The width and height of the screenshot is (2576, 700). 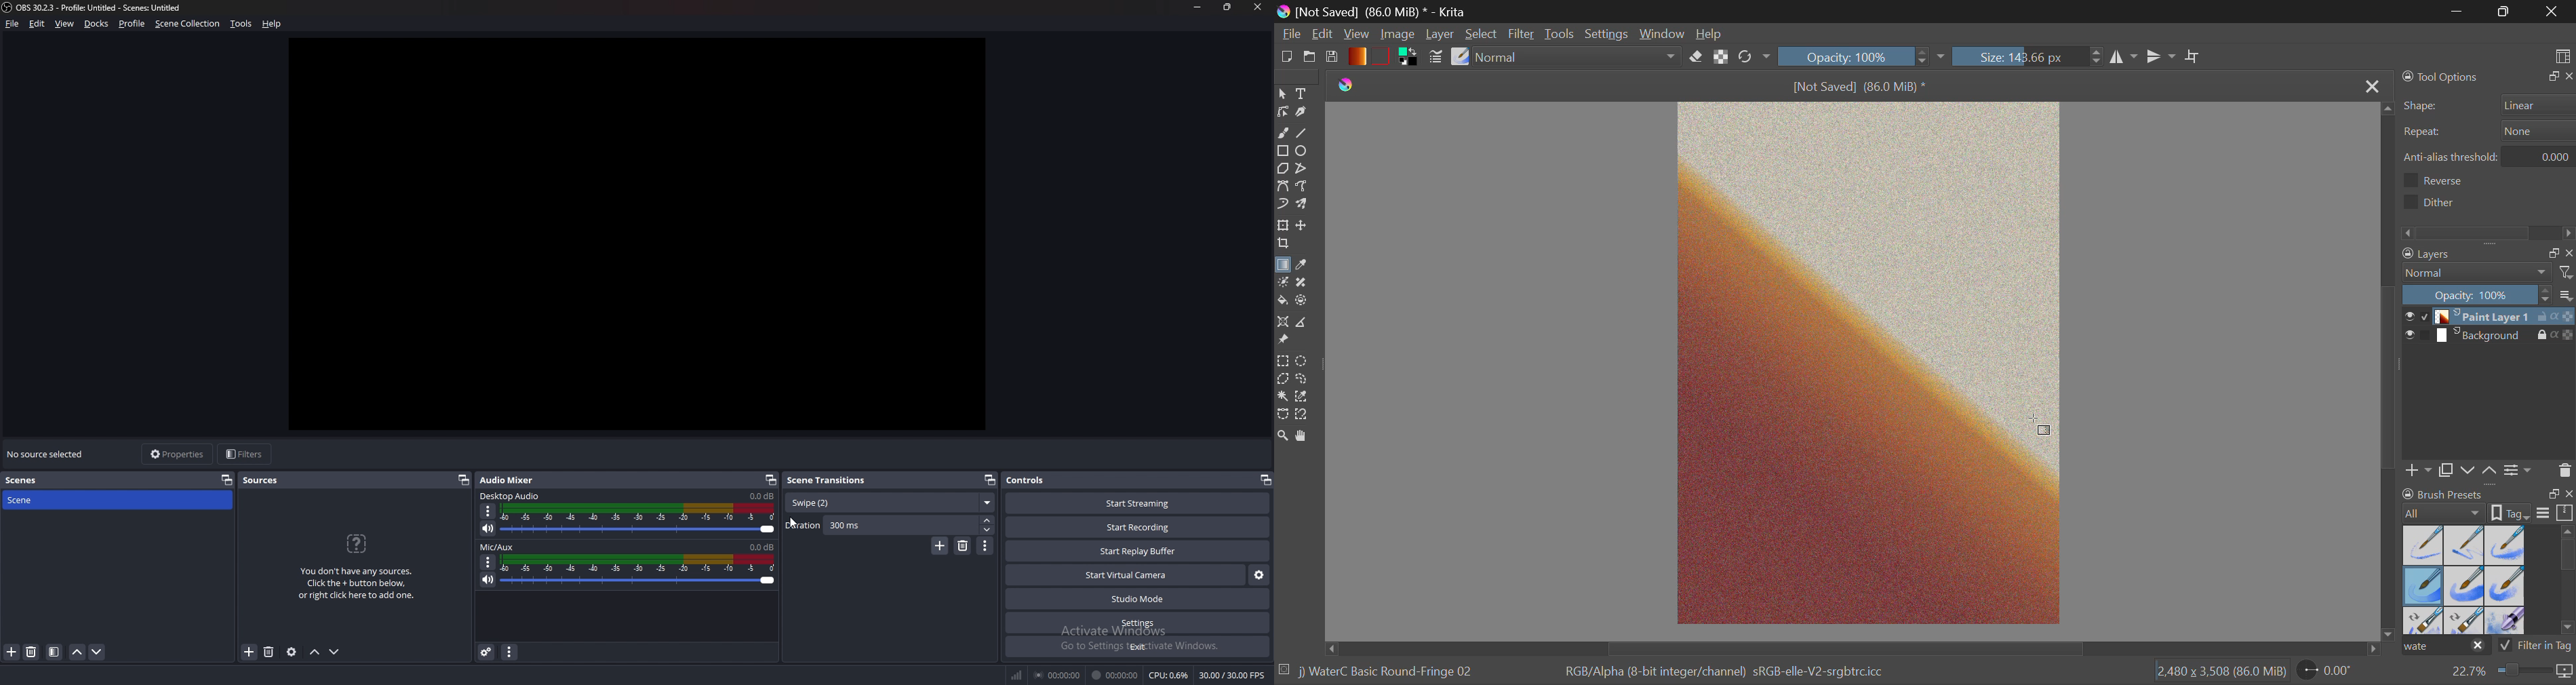 I want to click on scene transitions, so click(x=828, y=481).